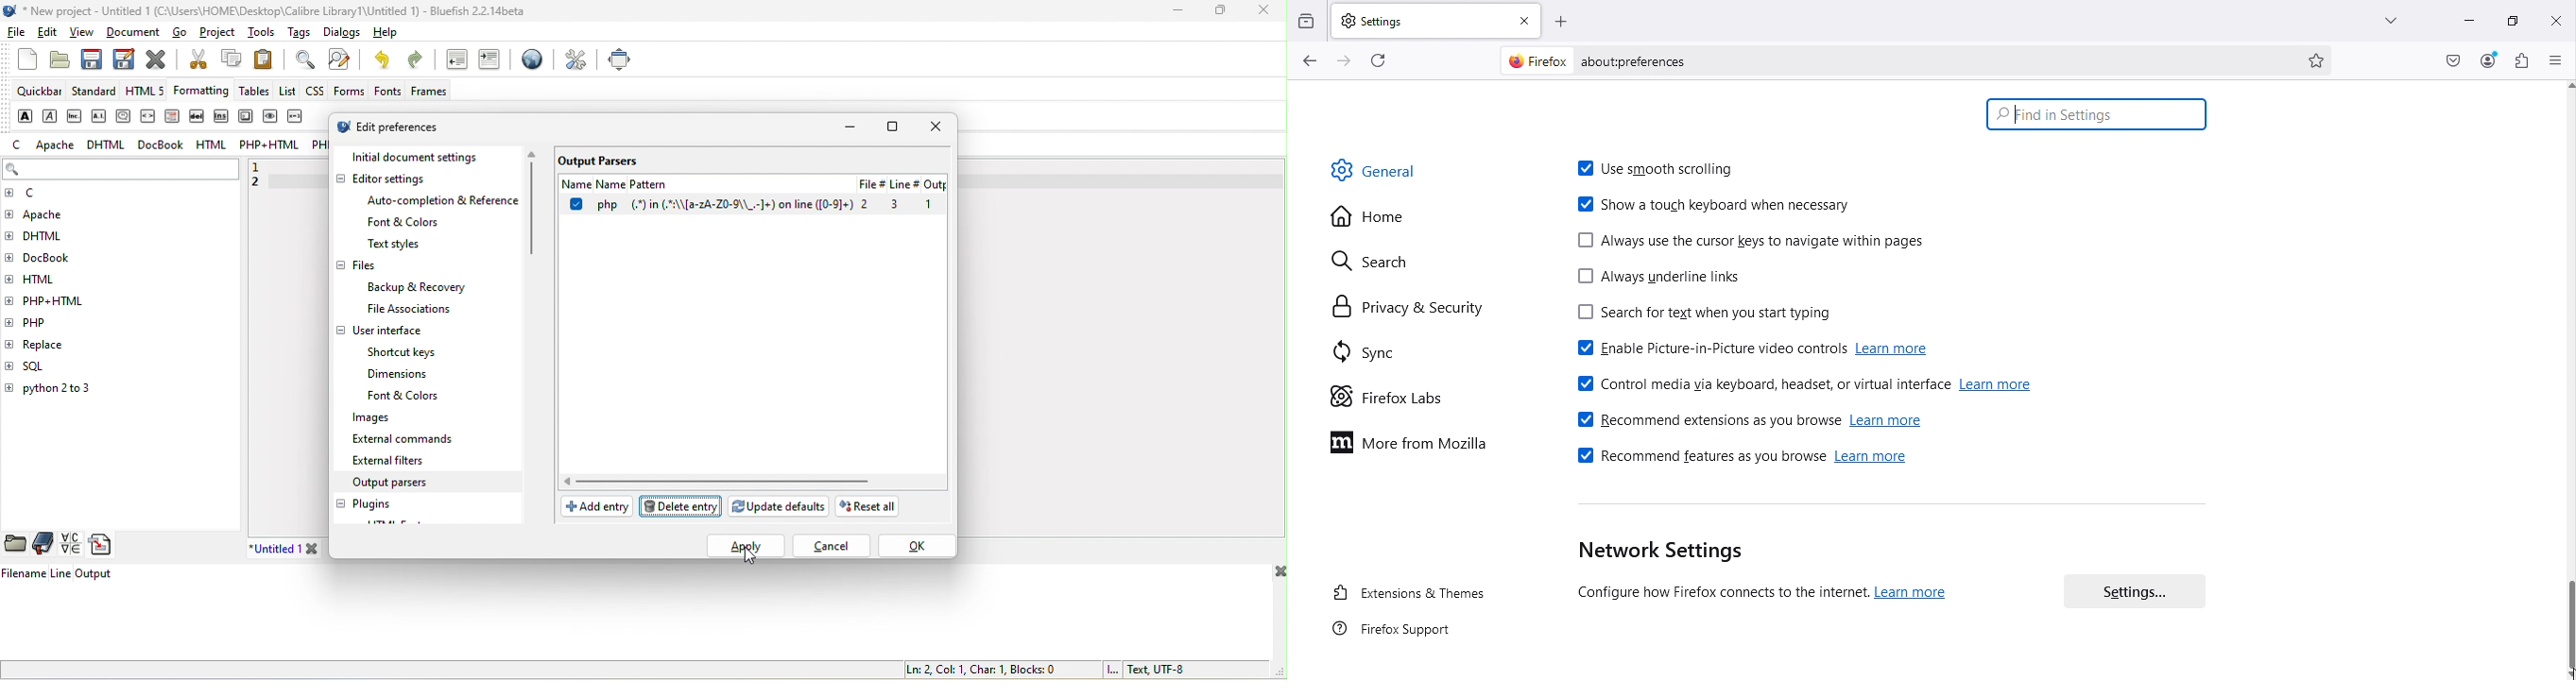 This screenshot has height=700, width=2576. Describe the element at coordinates (18, 145) in the screenshot. I see `c` at that location.